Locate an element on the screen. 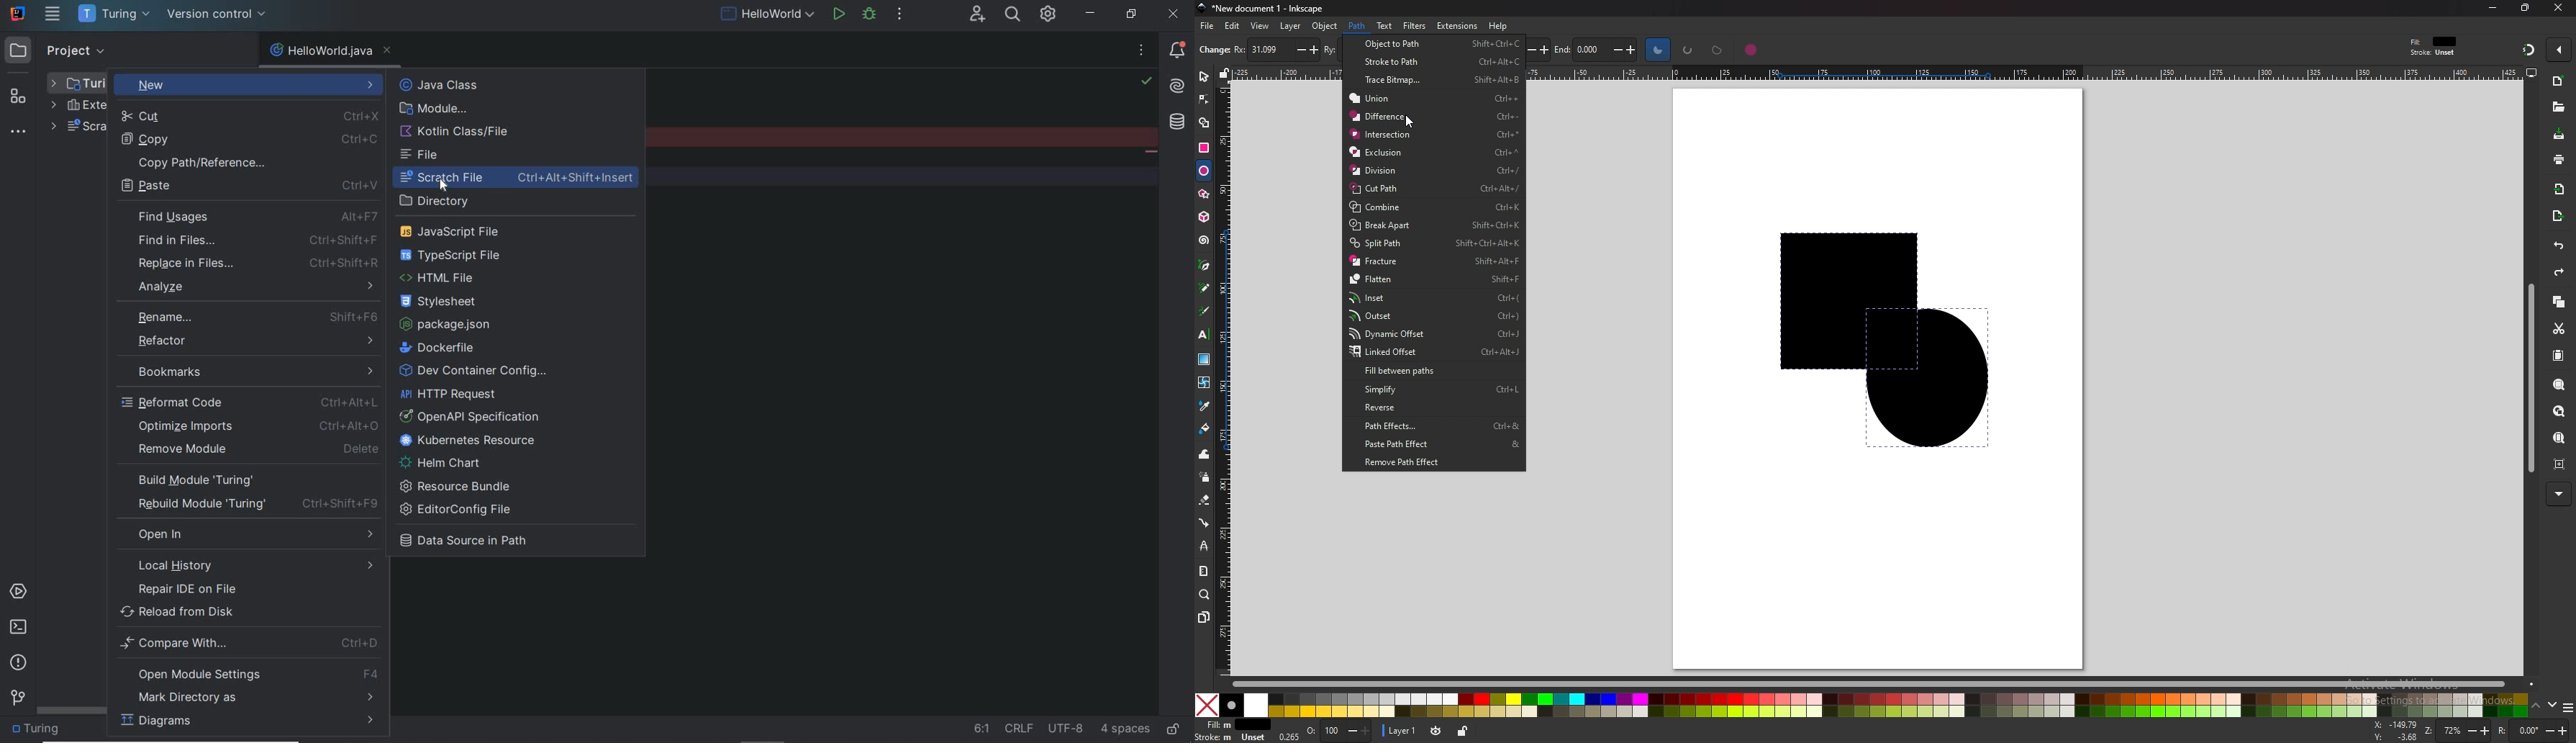 The height and width of the screenshot is (756, 2576). Fracture is located at coordinates (1433, 261).